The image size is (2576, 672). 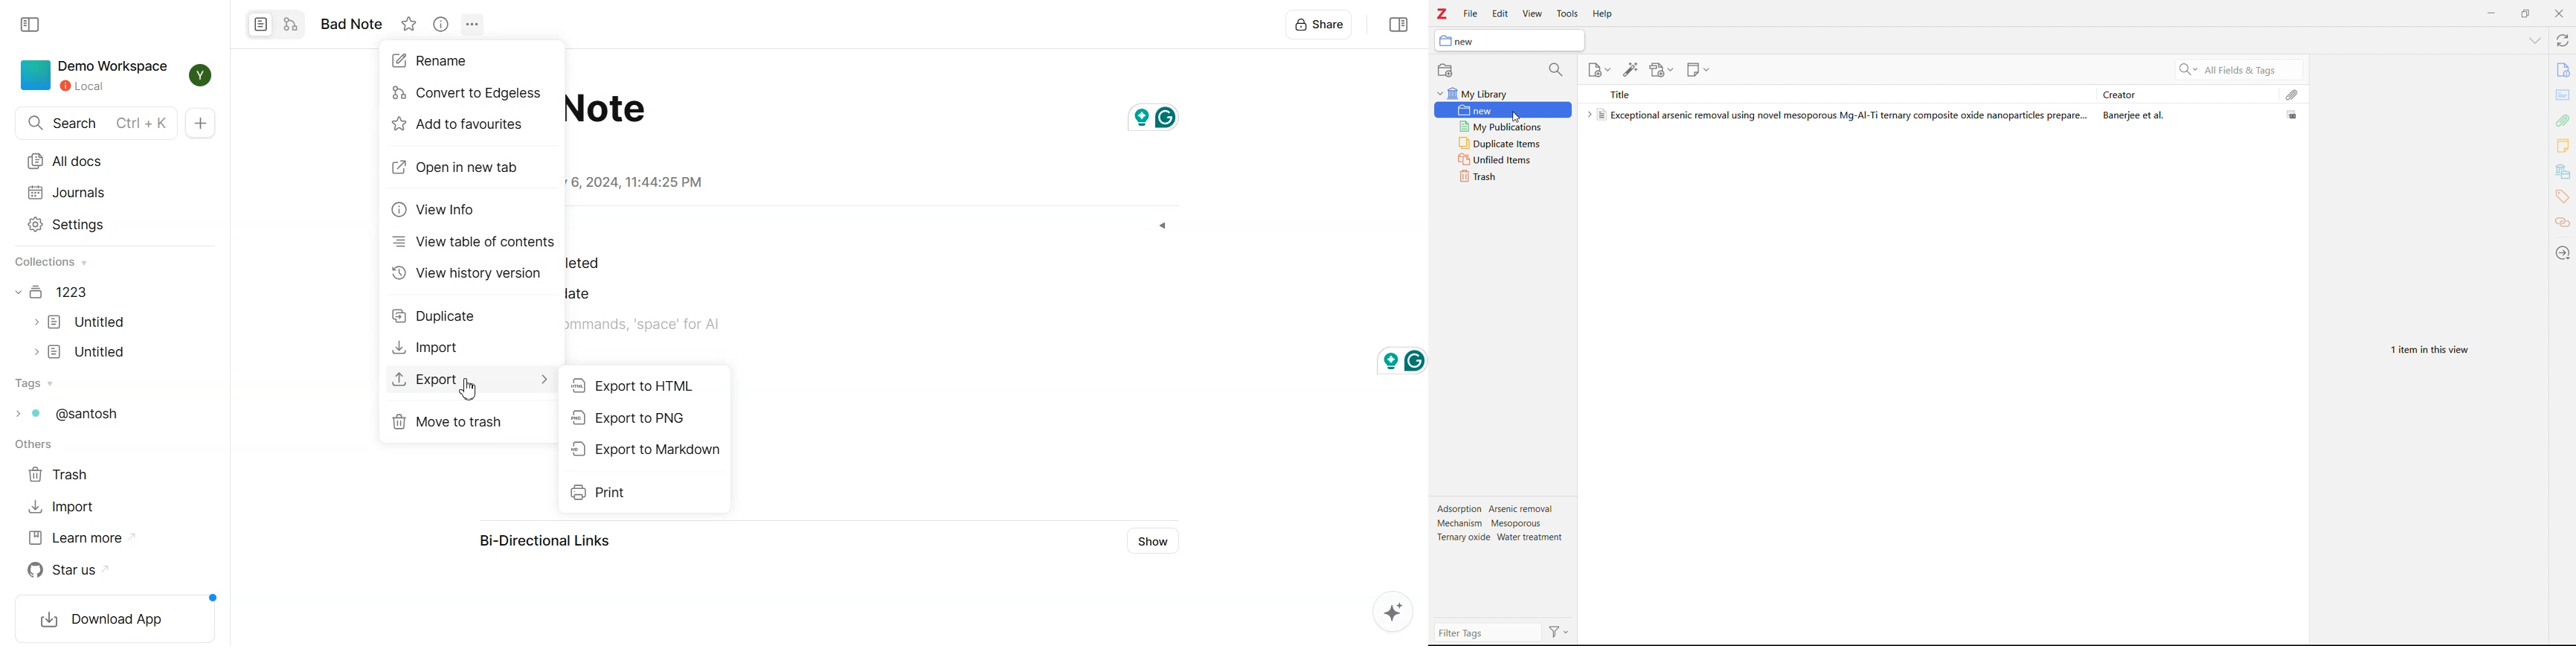 I want to click on cursor, so click(x=1504, y=117).